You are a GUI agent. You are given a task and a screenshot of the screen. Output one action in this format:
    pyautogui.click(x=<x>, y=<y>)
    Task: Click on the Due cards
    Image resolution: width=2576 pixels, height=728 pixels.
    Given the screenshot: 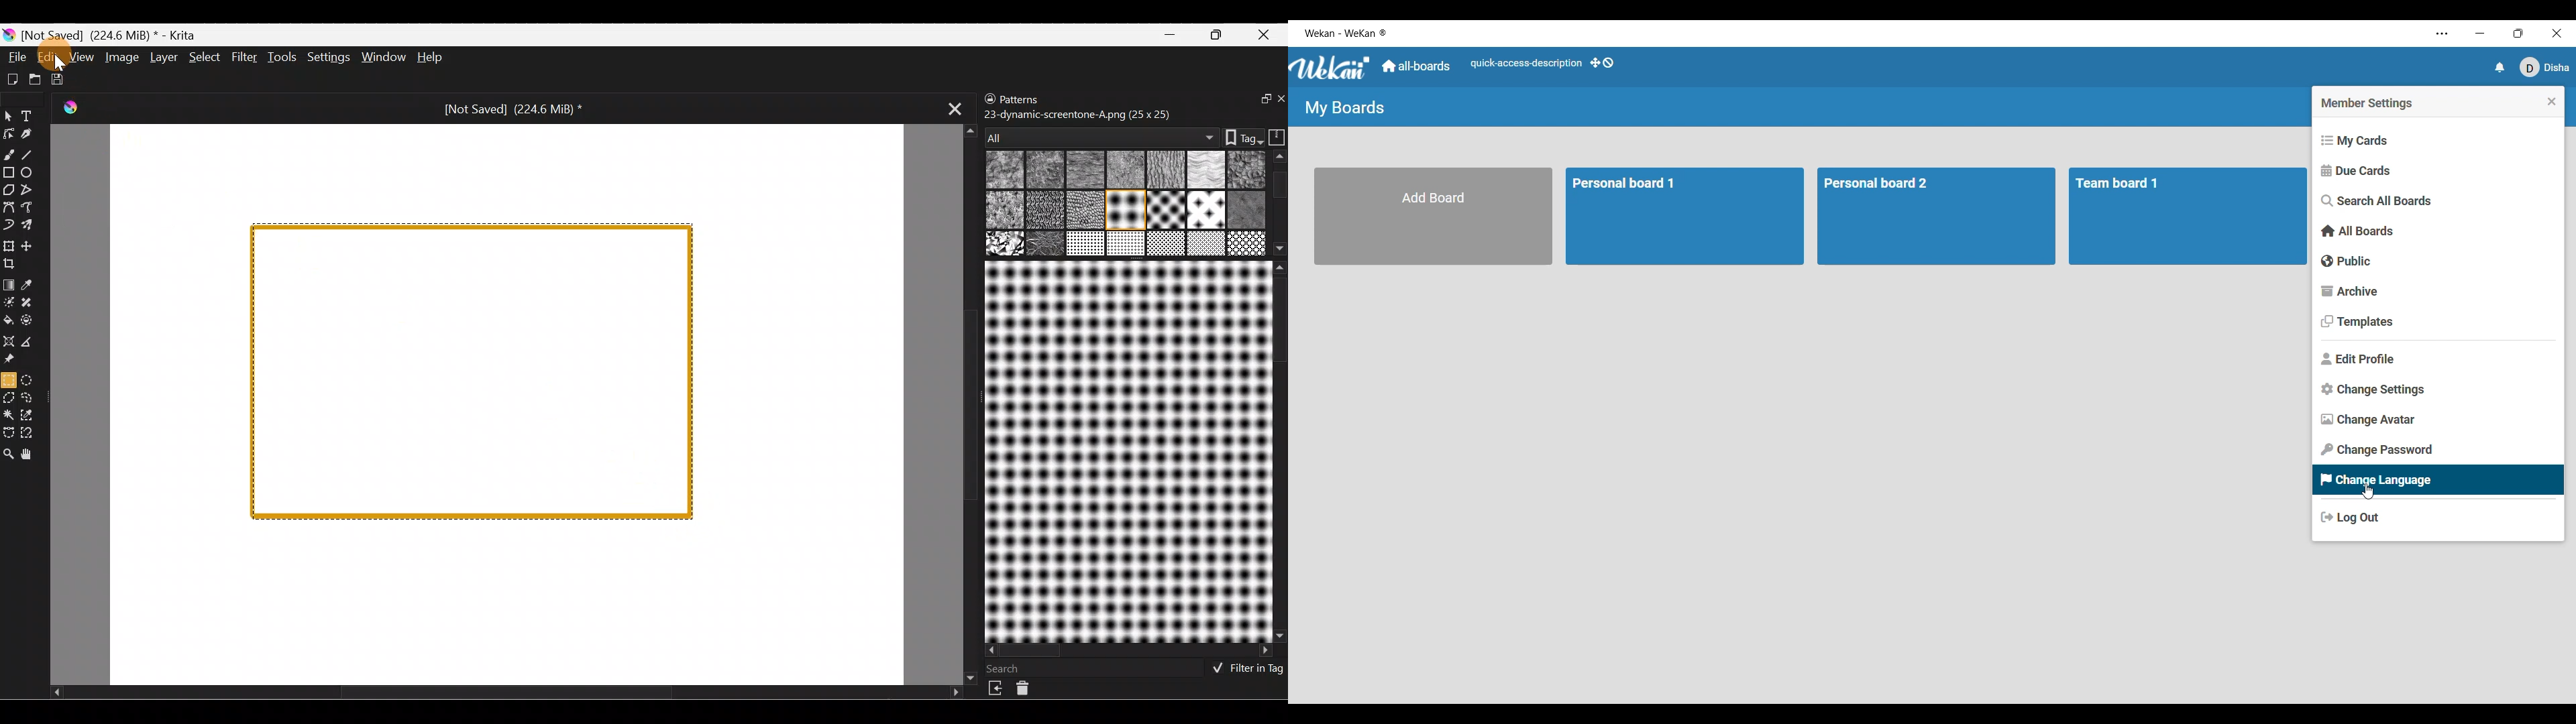 What is the action you would take?
    pyautogui.click(x=2436, y=170)
    